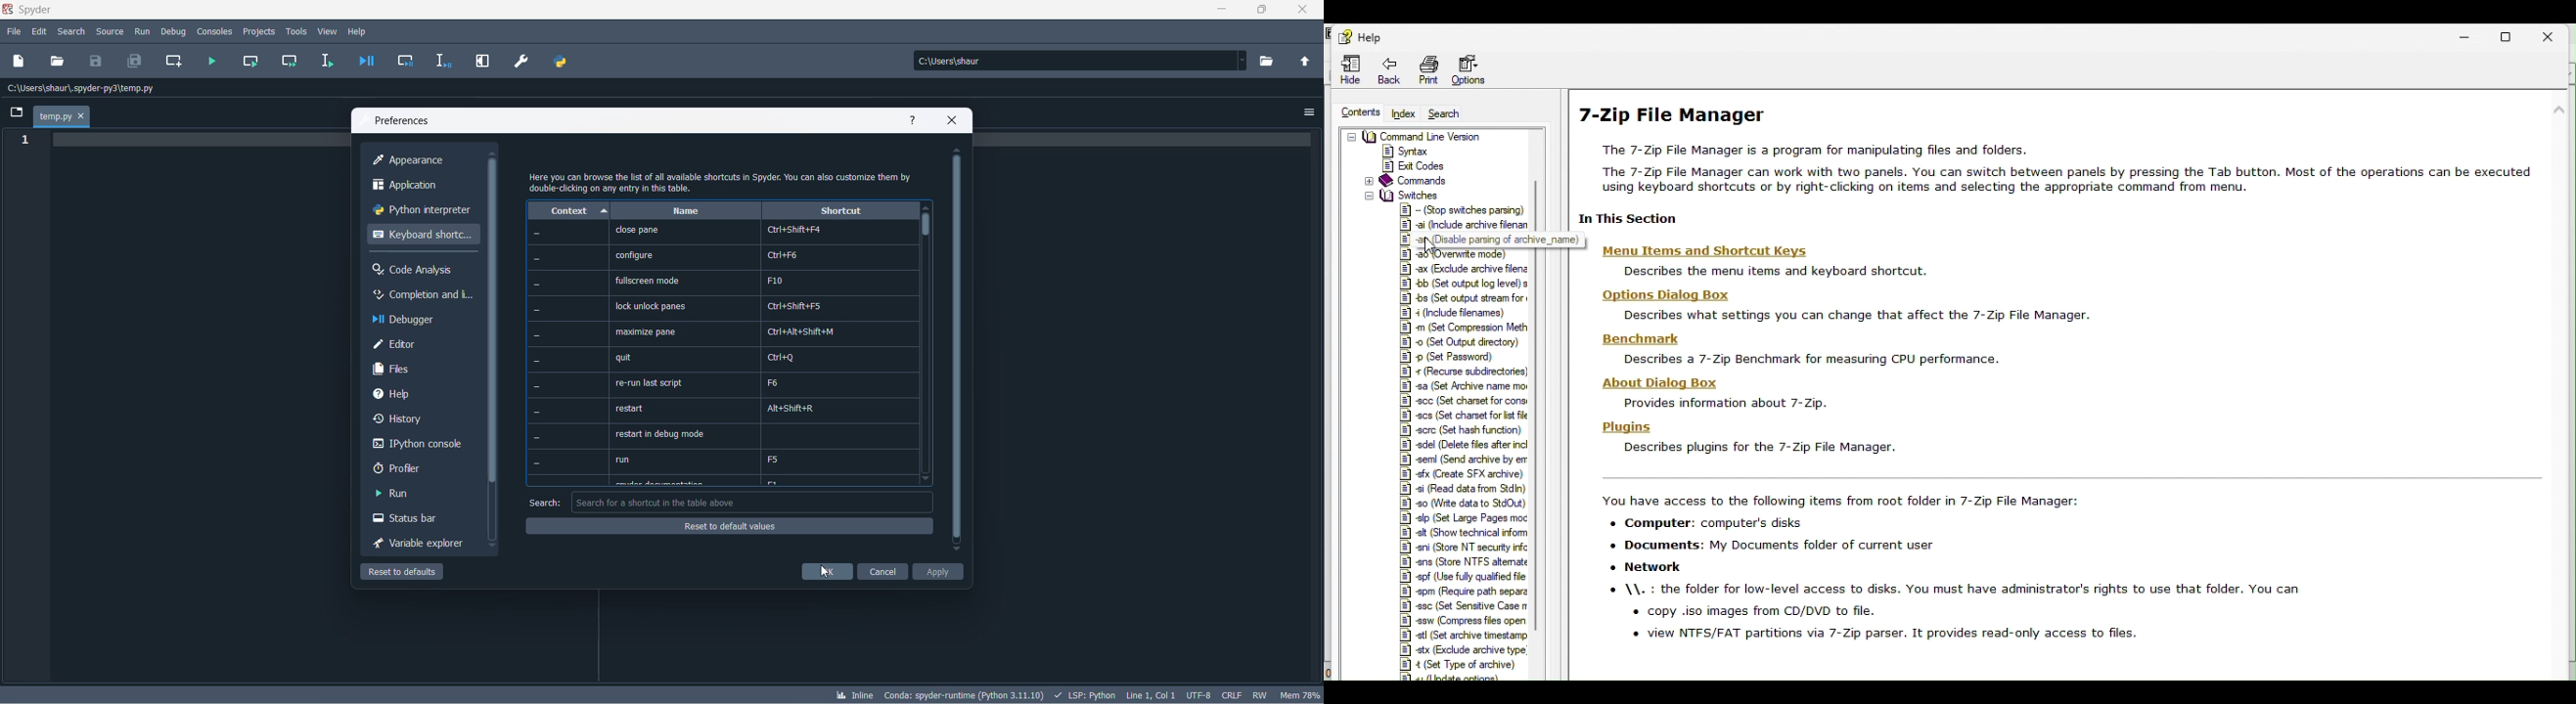 The image size is (2576, 728). Describe the element at coordinates (1152, 693) in the screenshot. I see `line and column number` at that location.